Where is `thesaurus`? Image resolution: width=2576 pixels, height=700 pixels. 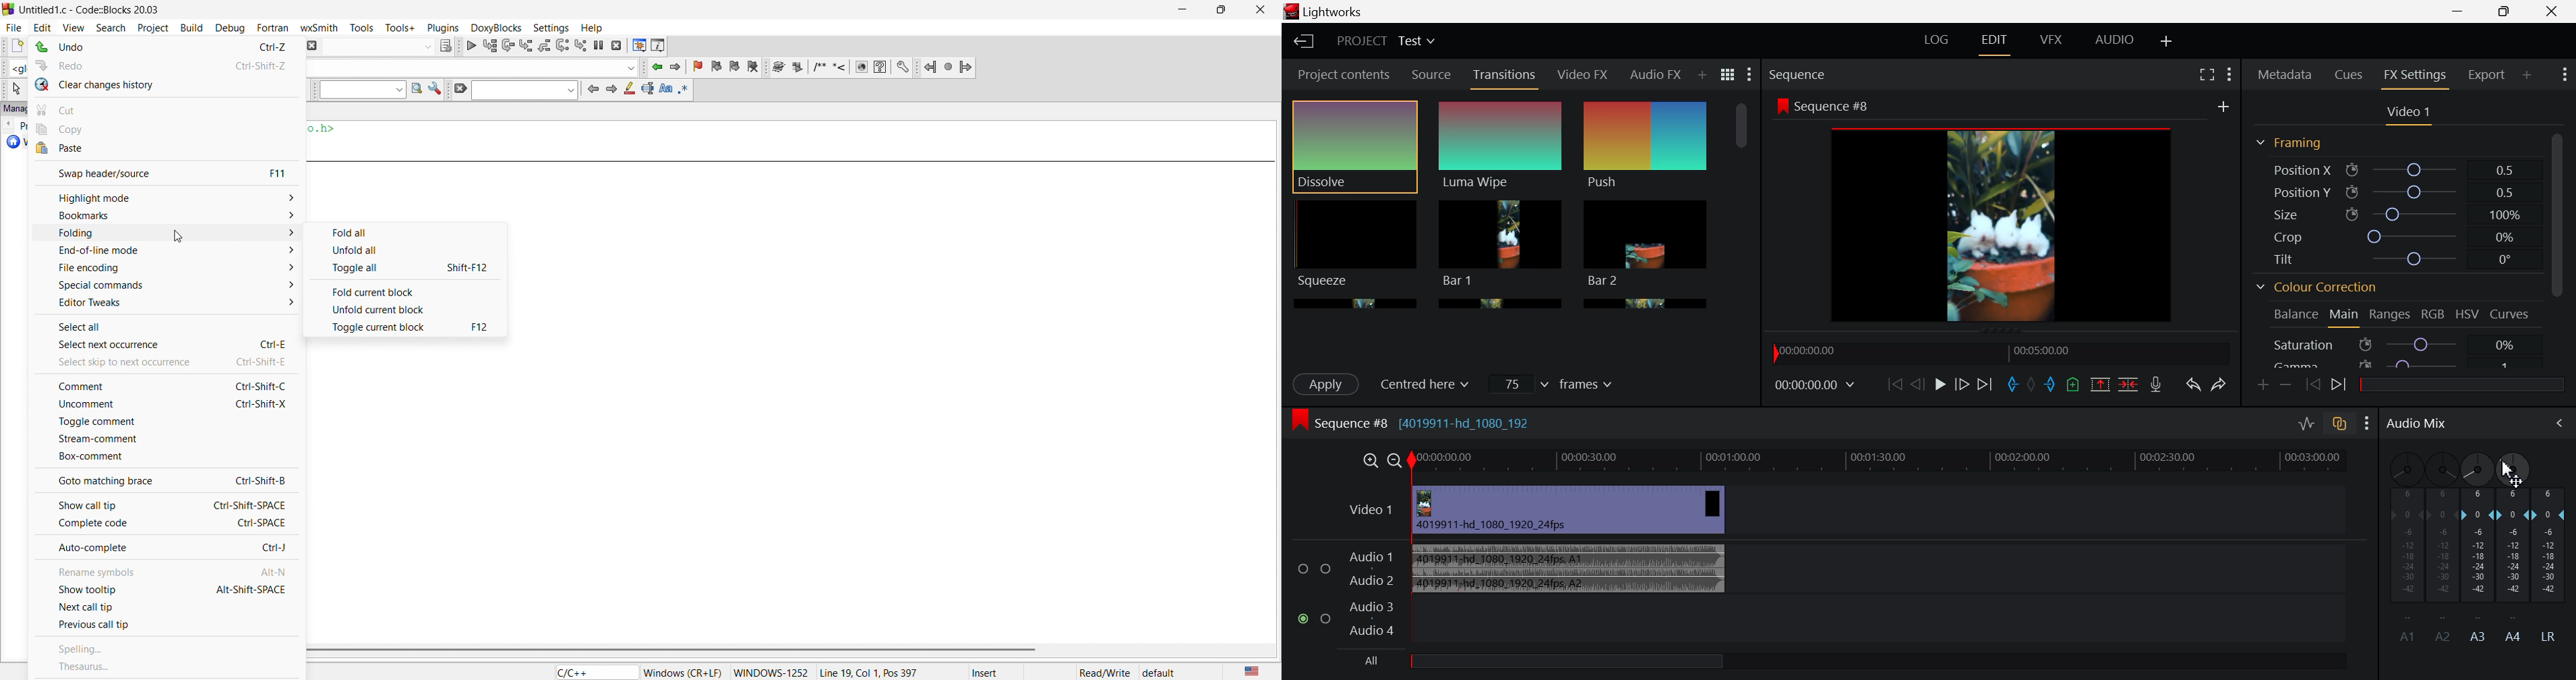 thesaurus is located at coordinates (166, 667).